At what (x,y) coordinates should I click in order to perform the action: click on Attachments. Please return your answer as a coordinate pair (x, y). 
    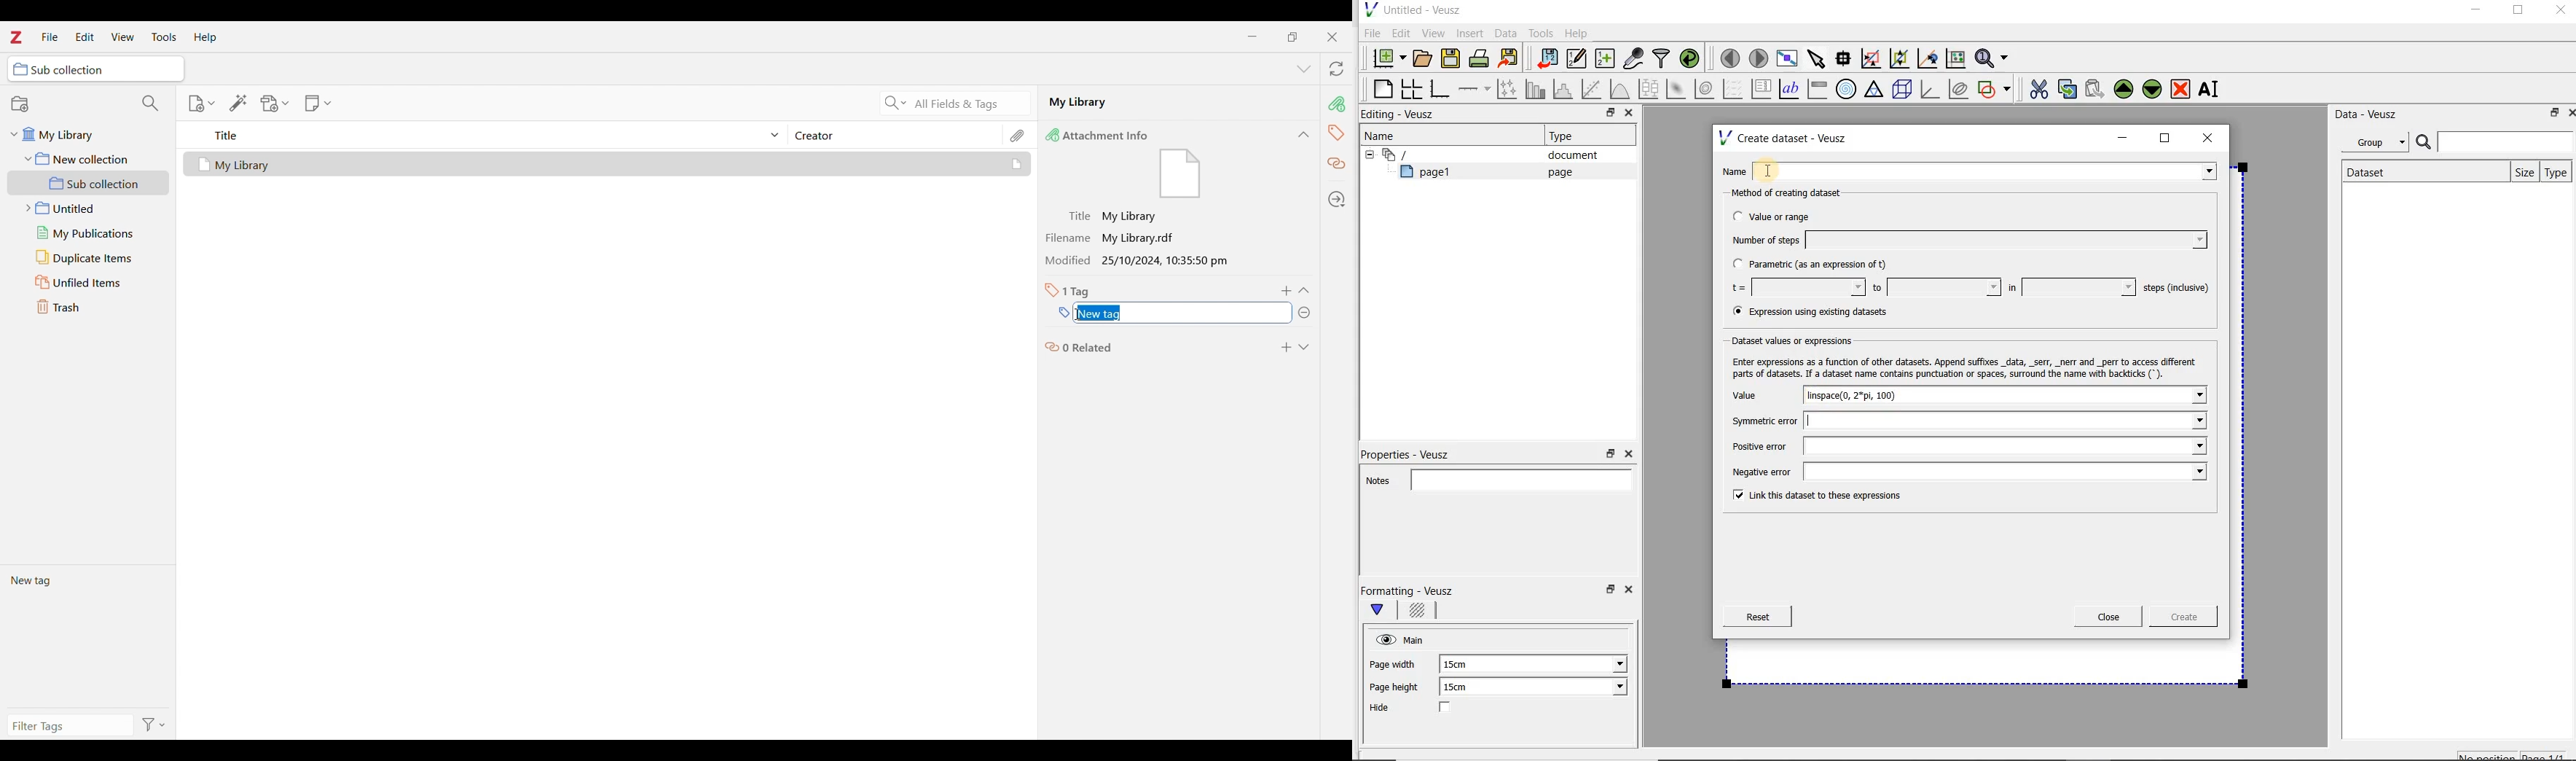
    Looking at the image, I should click on (1018, 135).